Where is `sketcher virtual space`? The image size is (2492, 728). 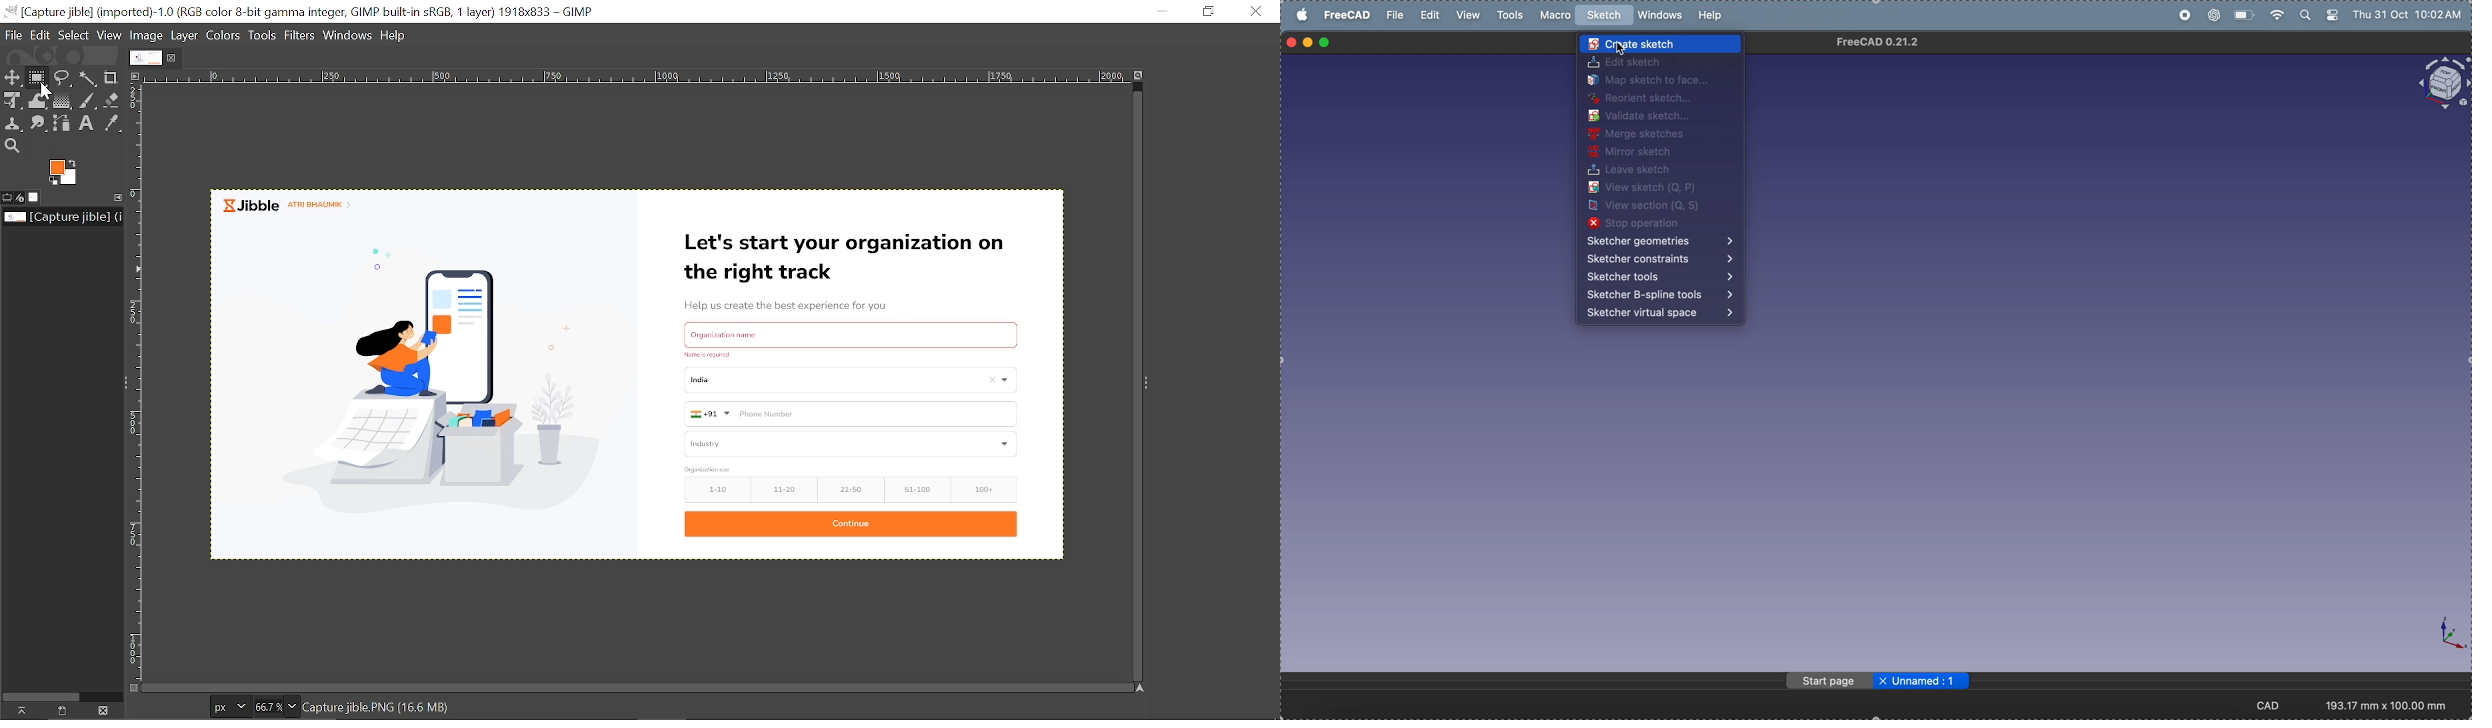 sketcher virtual space is located at coordinates (1662, 313).